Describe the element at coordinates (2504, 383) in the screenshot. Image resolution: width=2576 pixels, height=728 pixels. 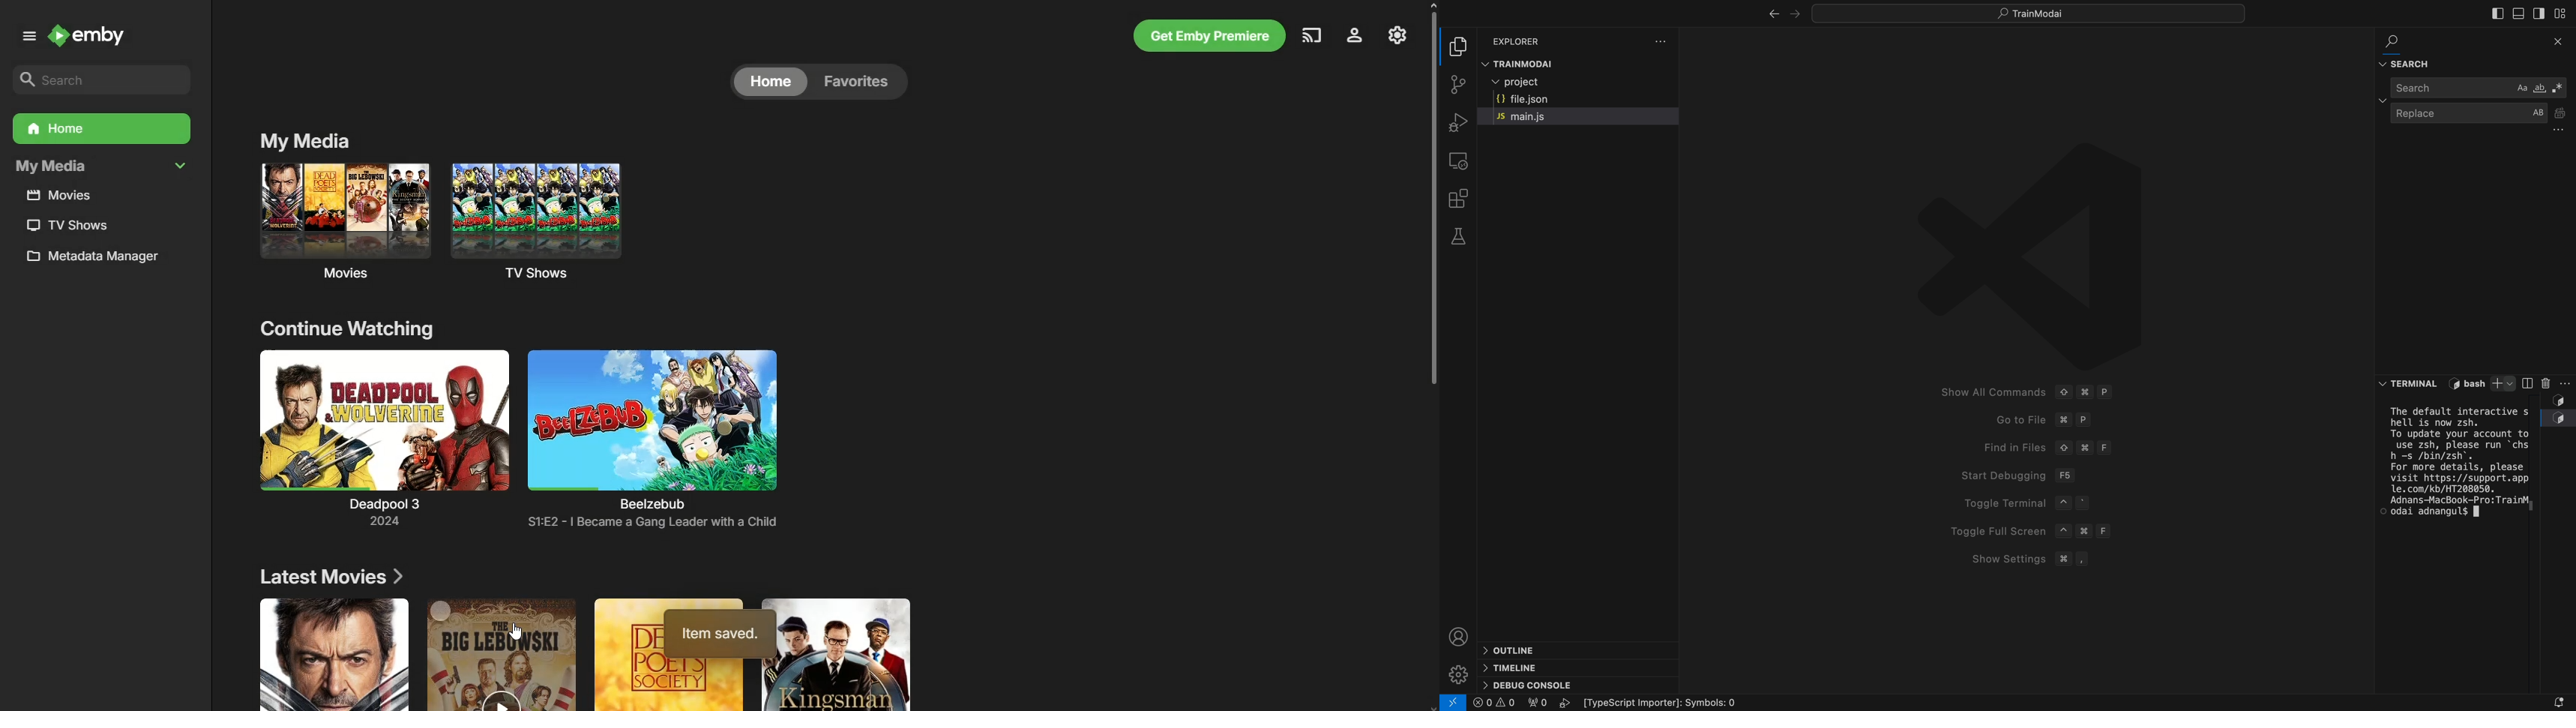
I see `add terminal` at that location.